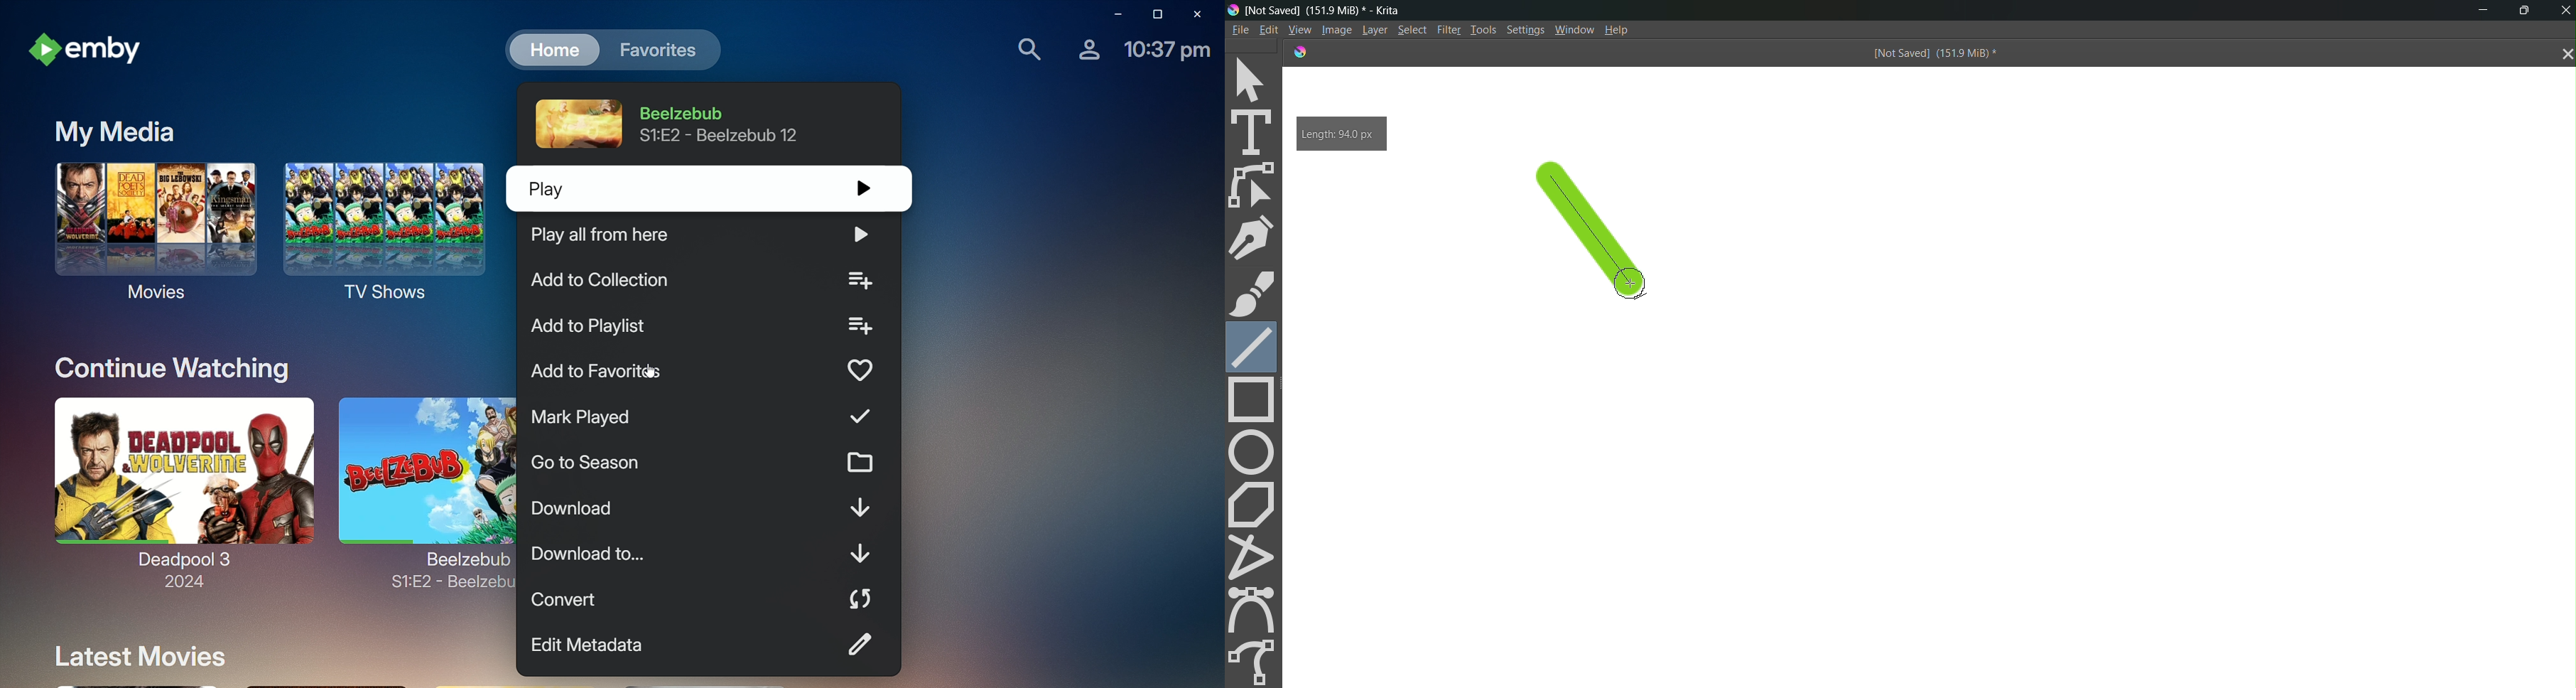 The height and width of the screenshot is (700, 2576). Describe the element at coordinates (1412, 31) in the screenshot. I see `Select` at that location.